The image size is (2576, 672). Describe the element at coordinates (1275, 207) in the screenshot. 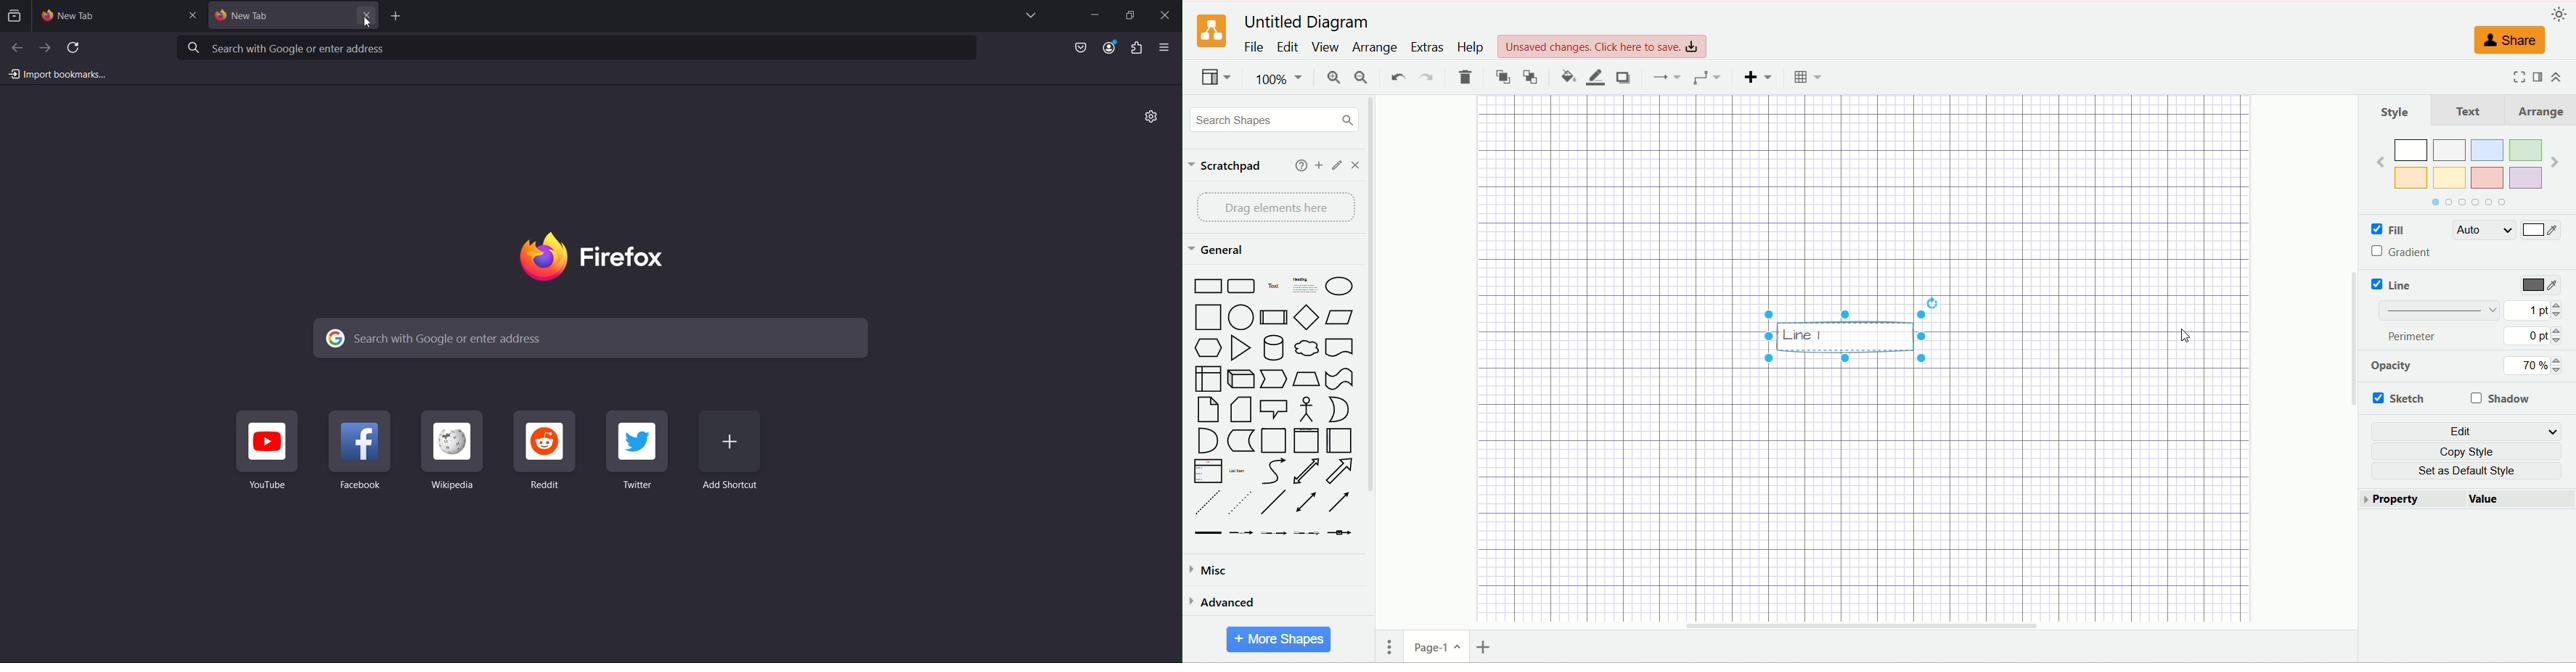

I see `drag elements here` at that location.